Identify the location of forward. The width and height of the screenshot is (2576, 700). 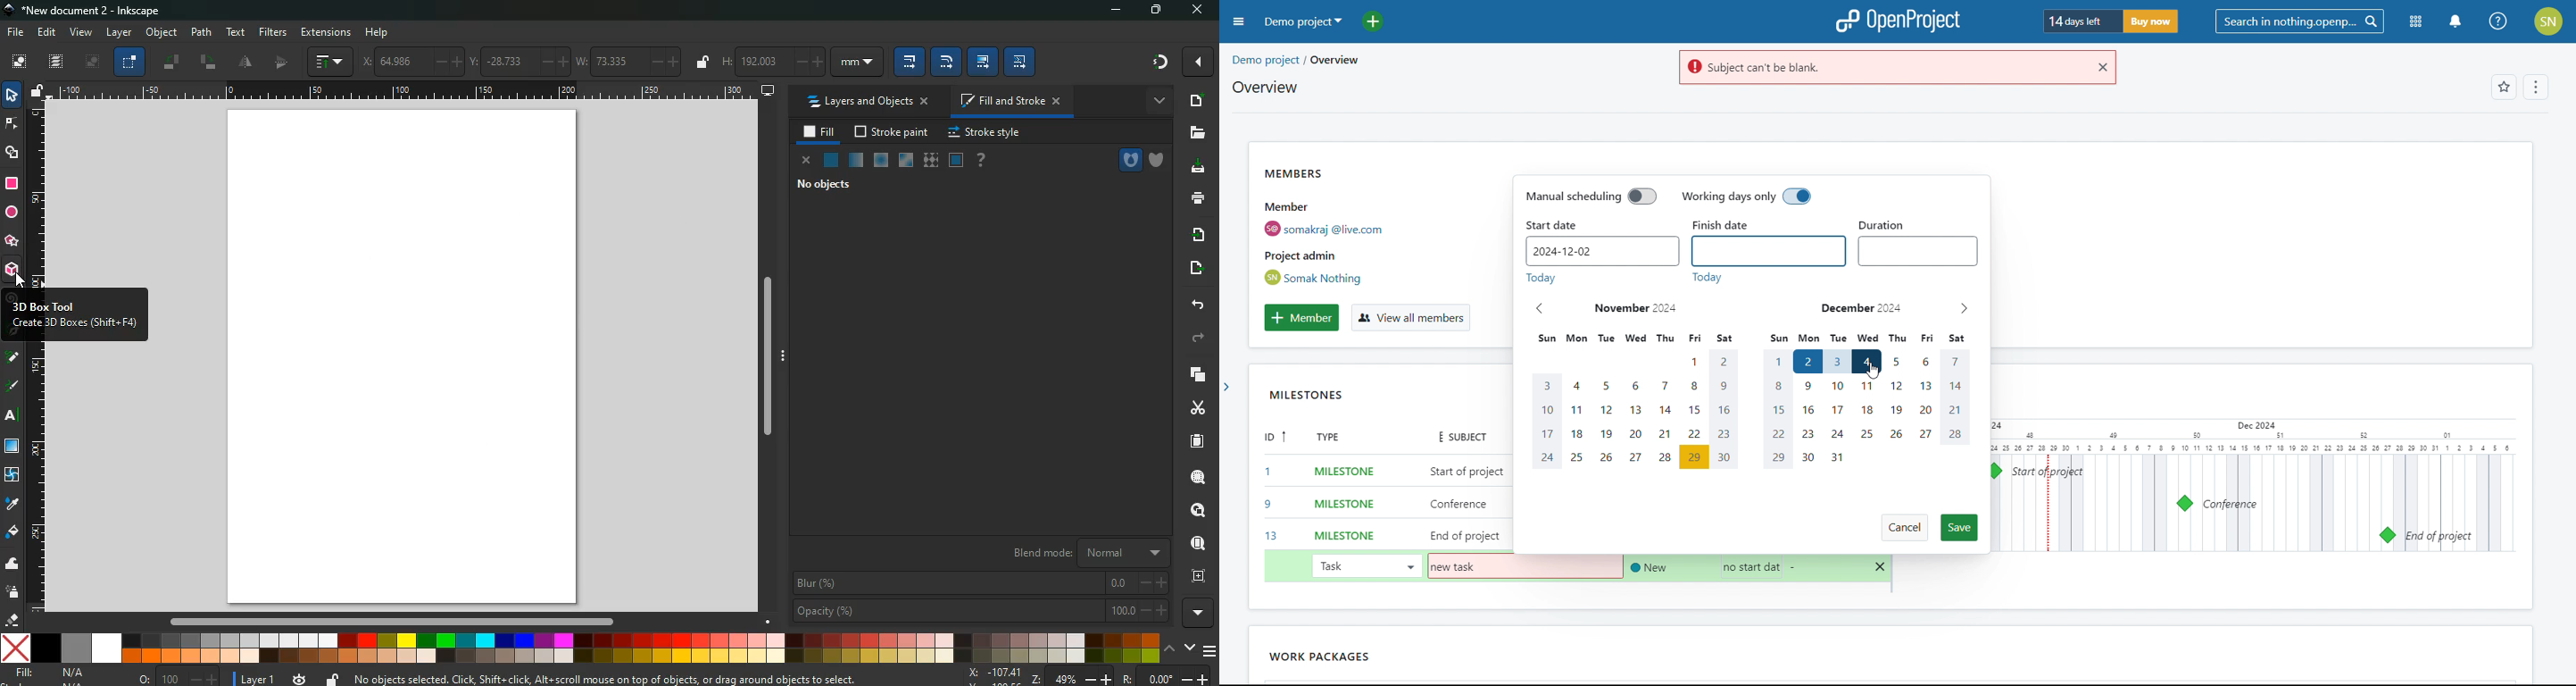
(1197, 339).